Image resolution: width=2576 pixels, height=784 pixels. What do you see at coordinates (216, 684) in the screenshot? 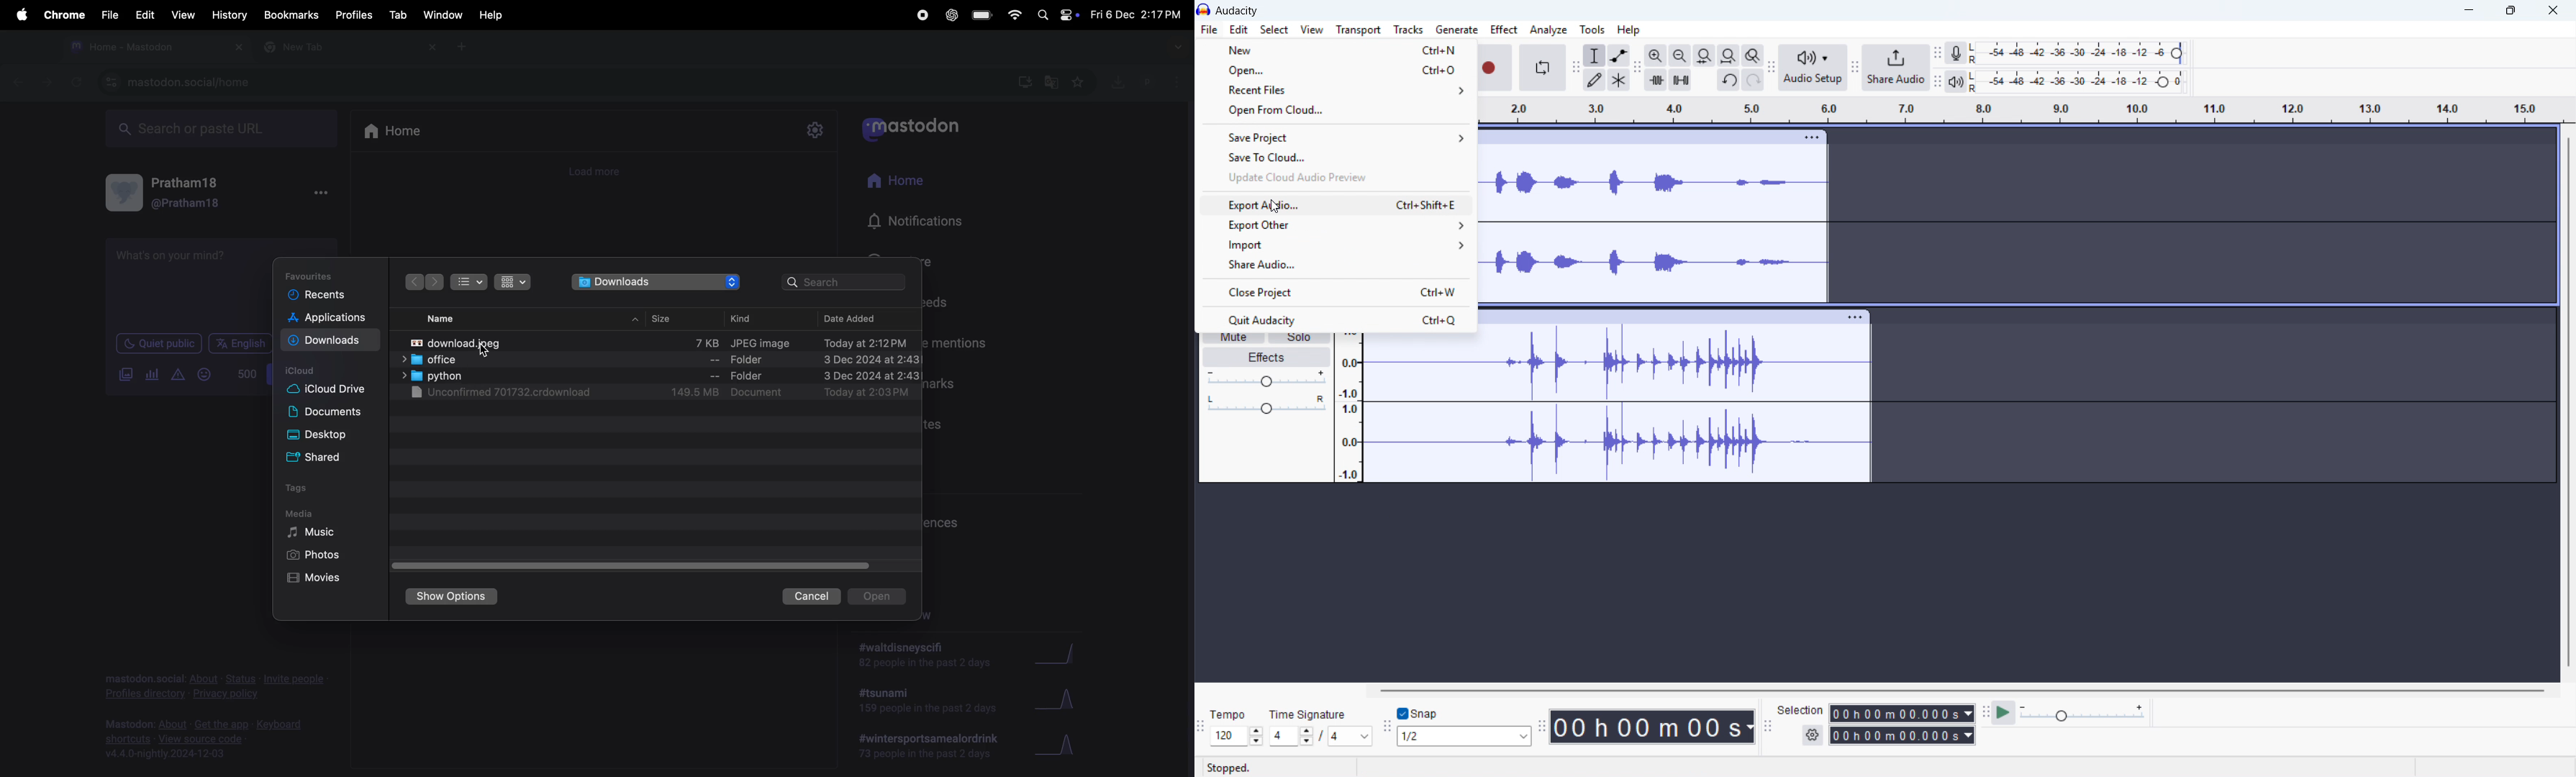
I see `privacy policy` at bounding box center [216, 684].